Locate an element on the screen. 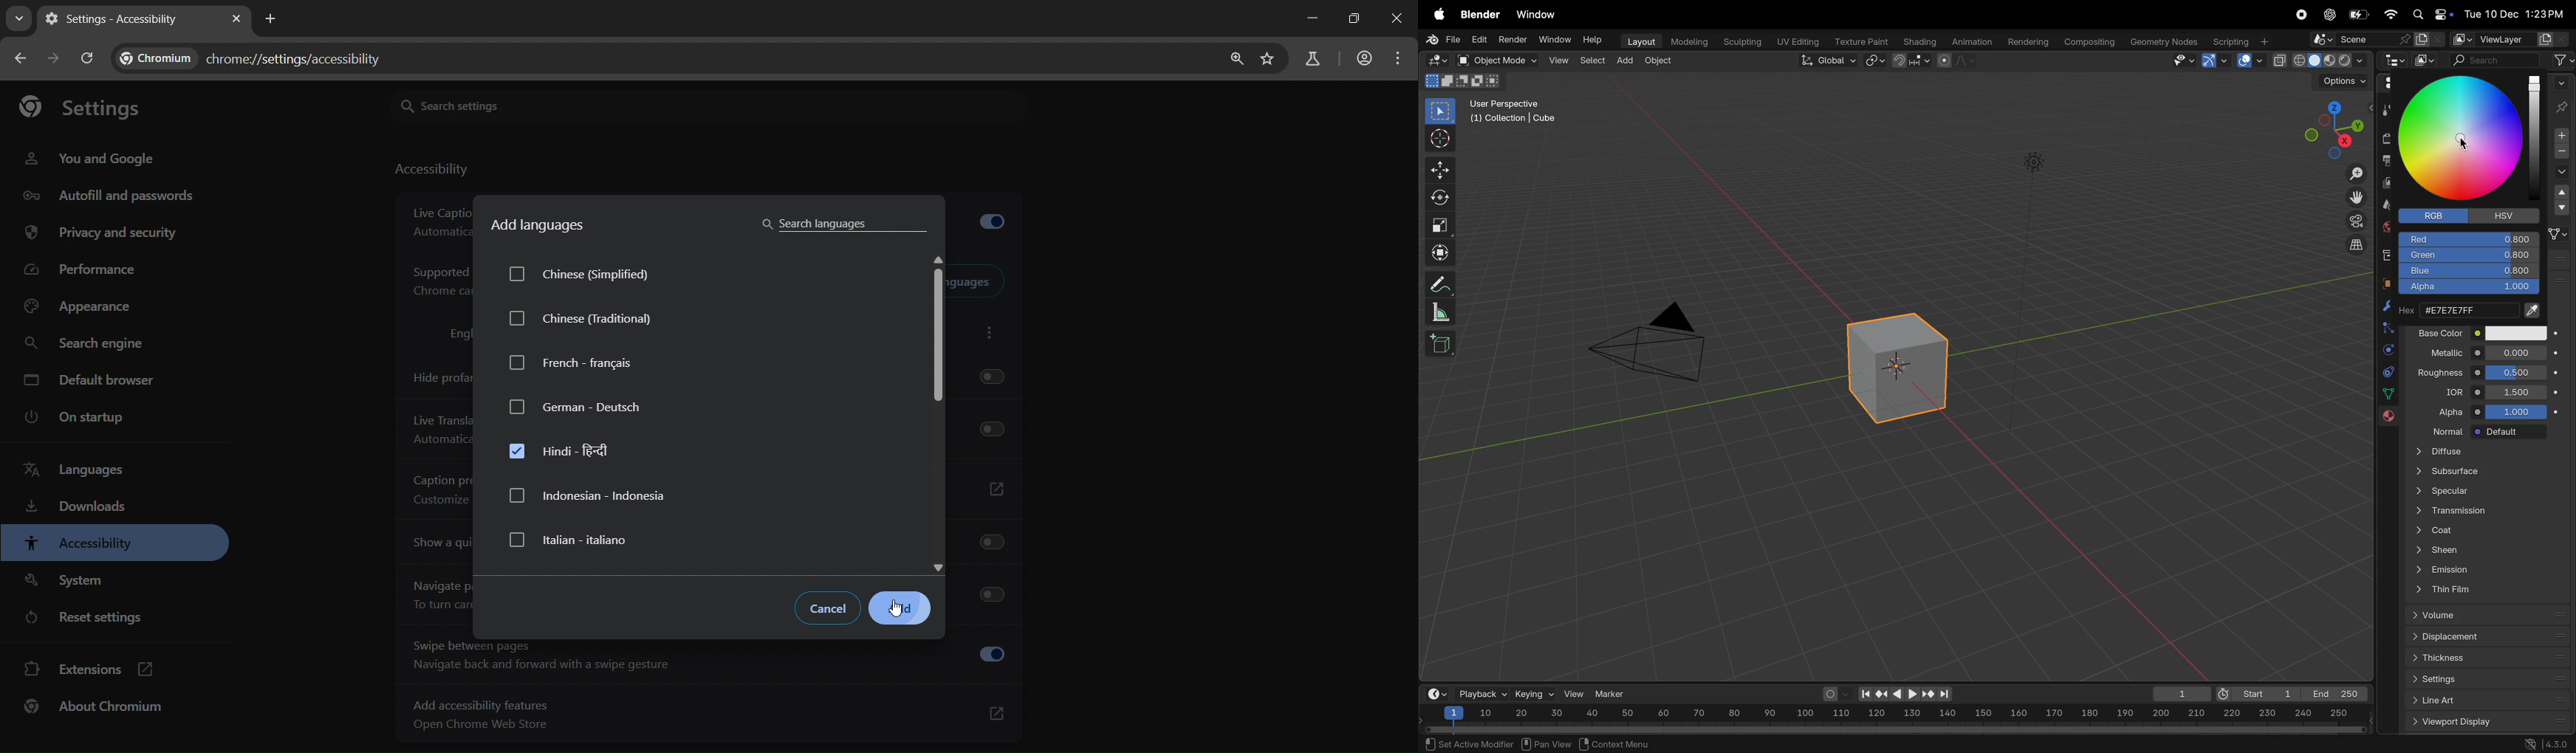 The width and height of the screenshot is (2576, 756). scale is located at coordinates (1894, 715).